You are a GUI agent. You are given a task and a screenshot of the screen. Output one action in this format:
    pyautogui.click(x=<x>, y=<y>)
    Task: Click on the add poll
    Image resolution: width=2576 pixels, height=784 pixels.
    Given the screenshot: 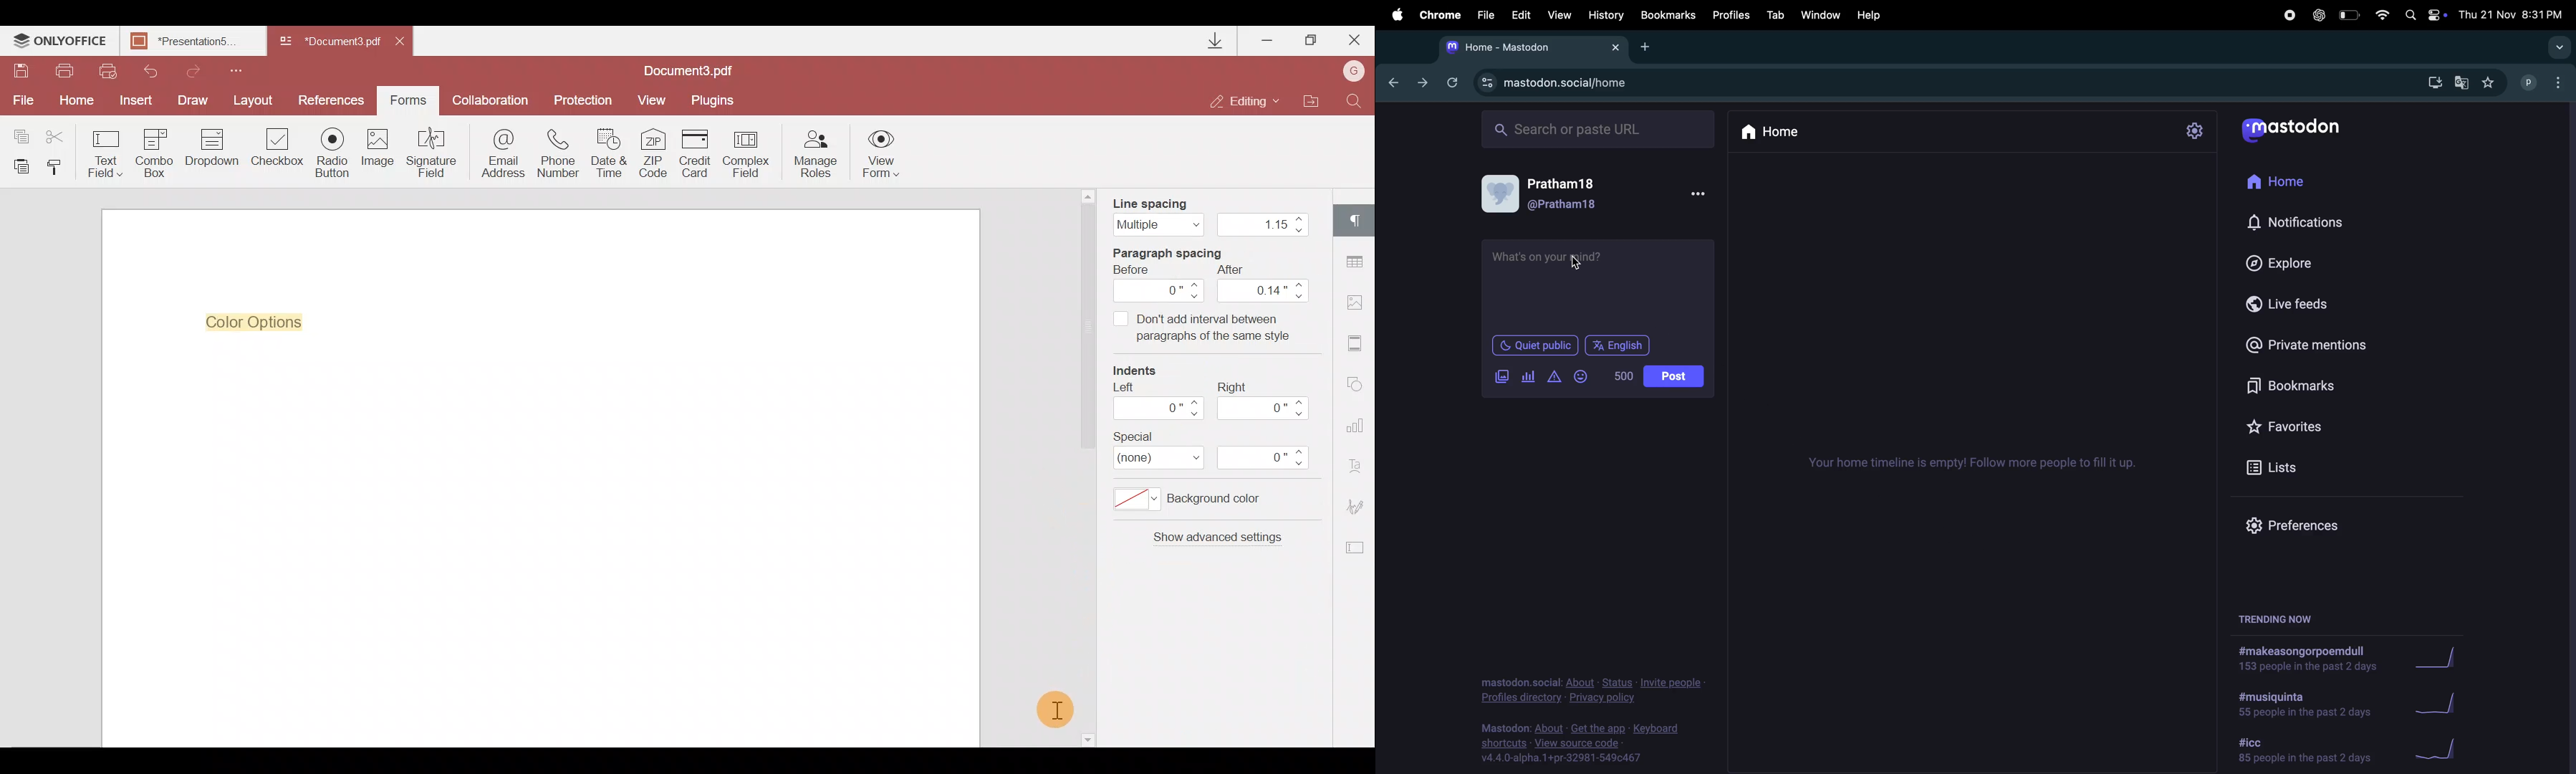 What is the action you would take?
    pyautogui.click(x=1528, y=376)
    